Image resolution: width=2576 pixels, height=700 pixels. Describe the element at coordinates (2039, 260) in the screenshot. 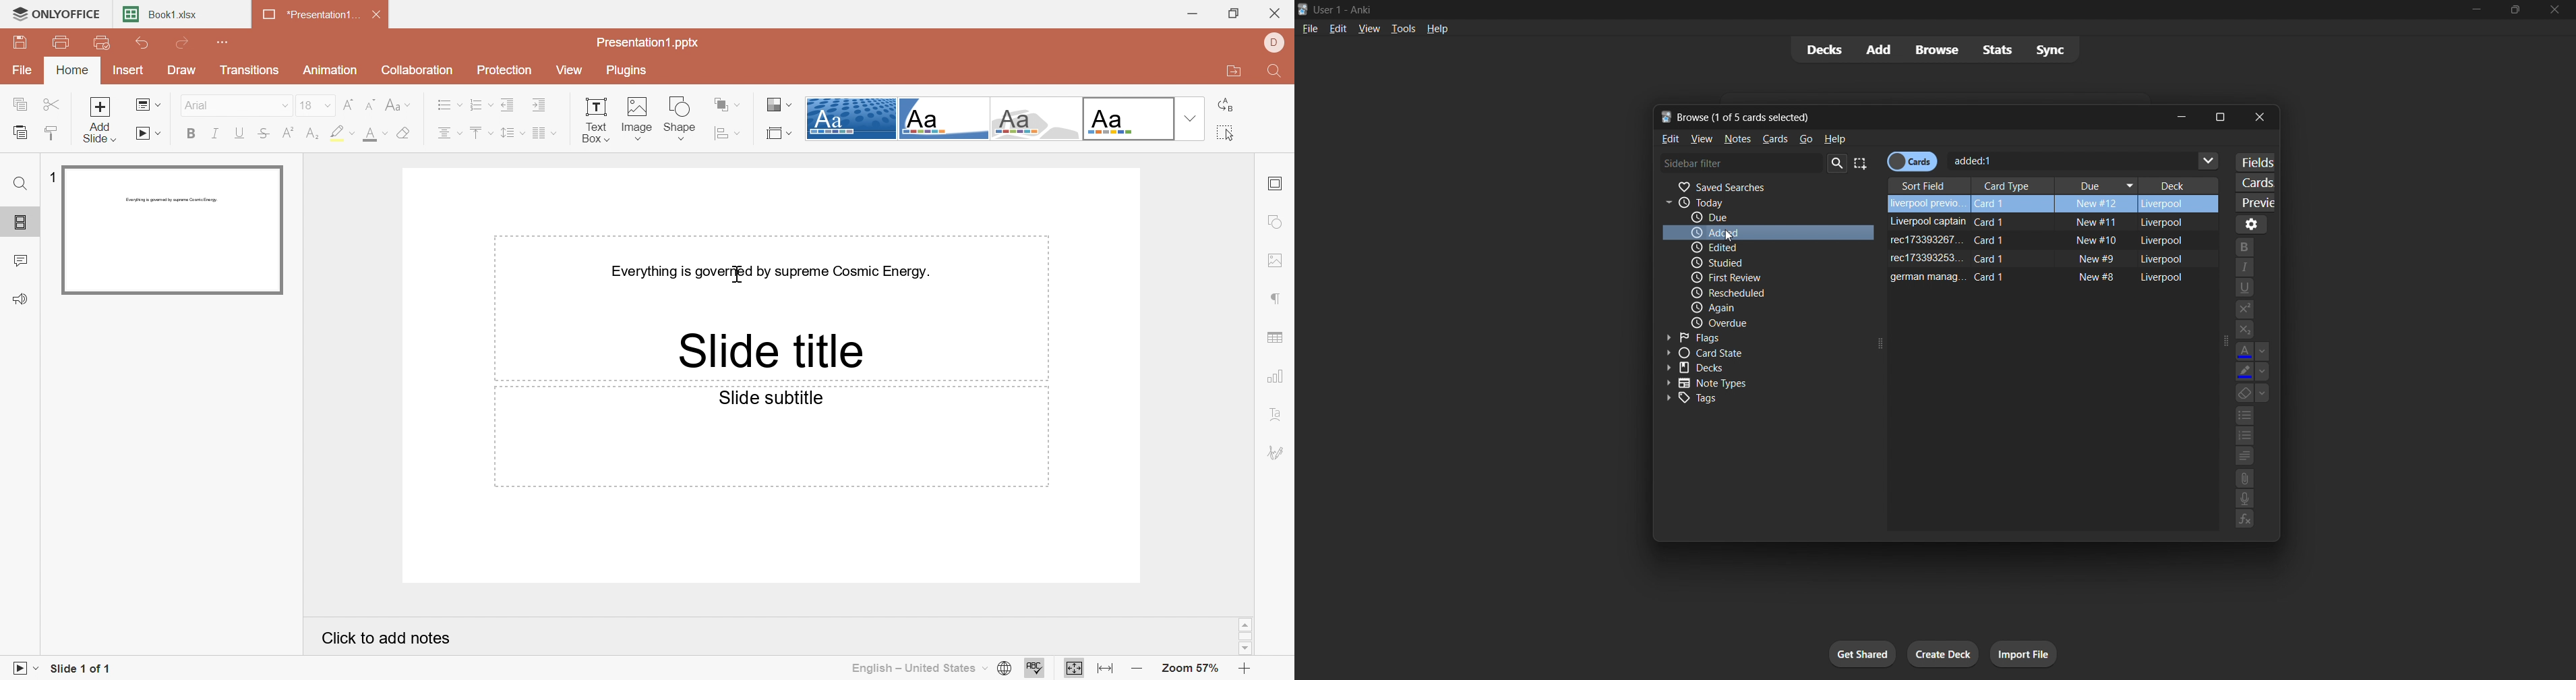

I see `rec173393253.. Card 1 New #9 Liverpool` at that location.